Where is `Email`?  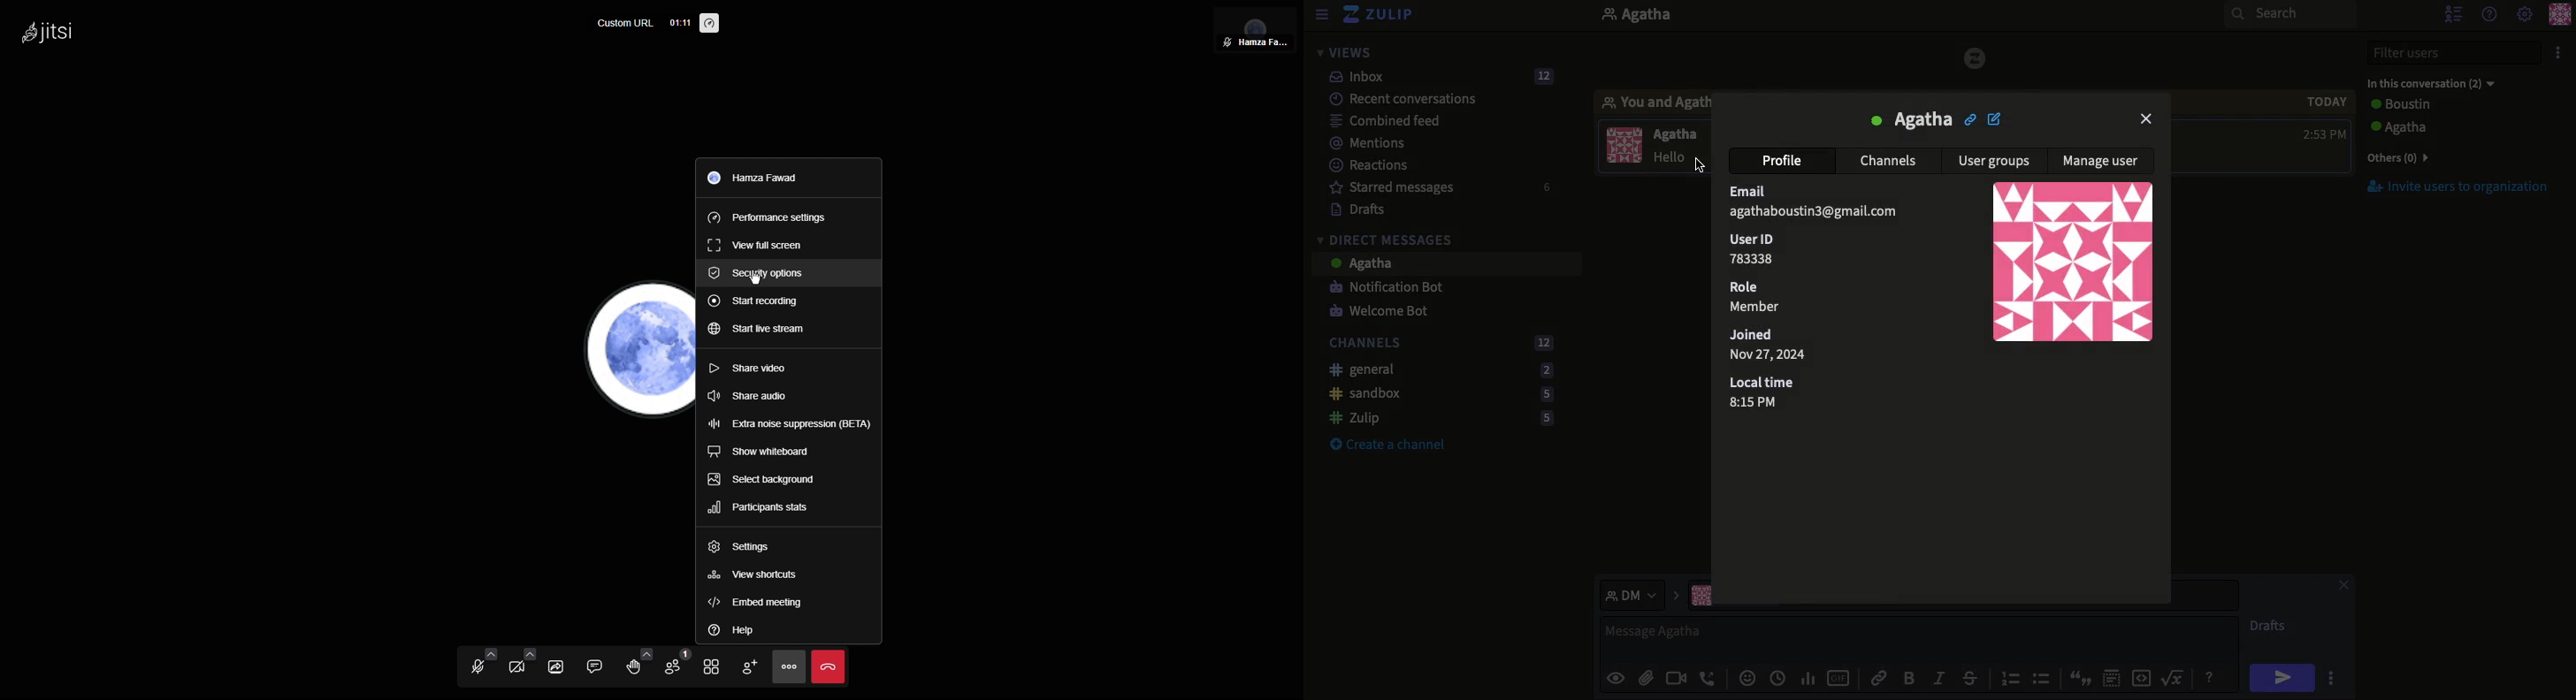
Email is located at coordinates (1819, 203).